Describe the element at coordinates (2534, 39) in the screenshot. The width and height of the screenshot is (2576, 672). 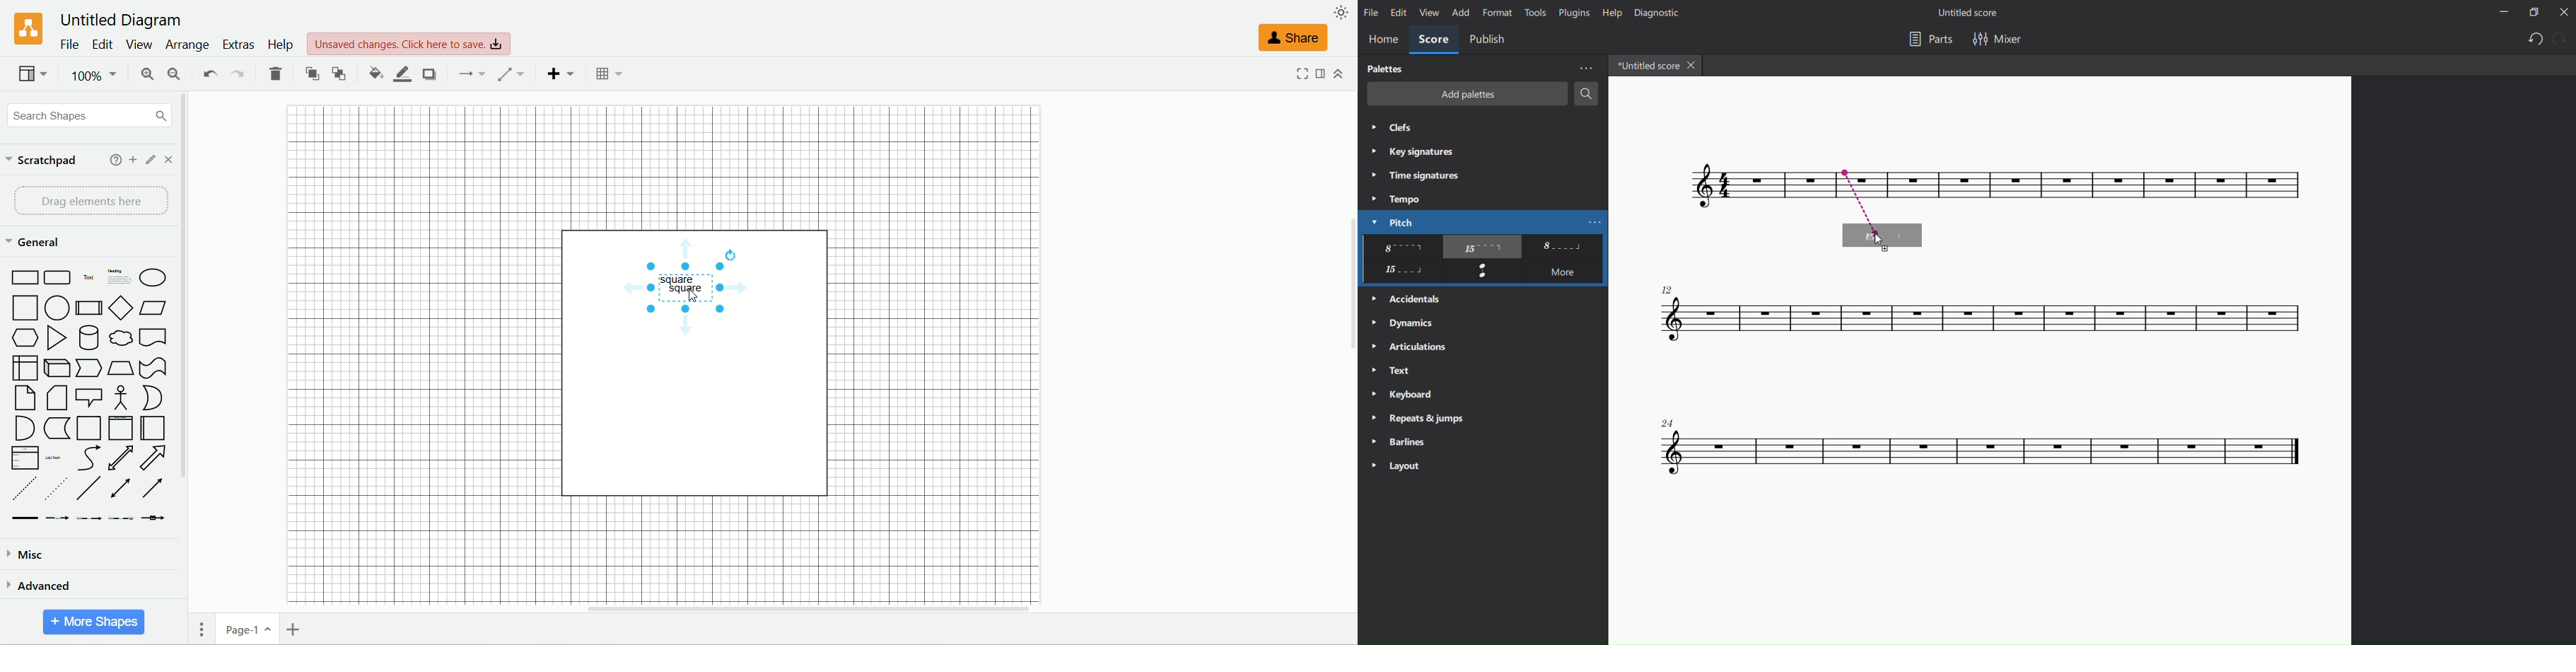
I see `undo` at that location.